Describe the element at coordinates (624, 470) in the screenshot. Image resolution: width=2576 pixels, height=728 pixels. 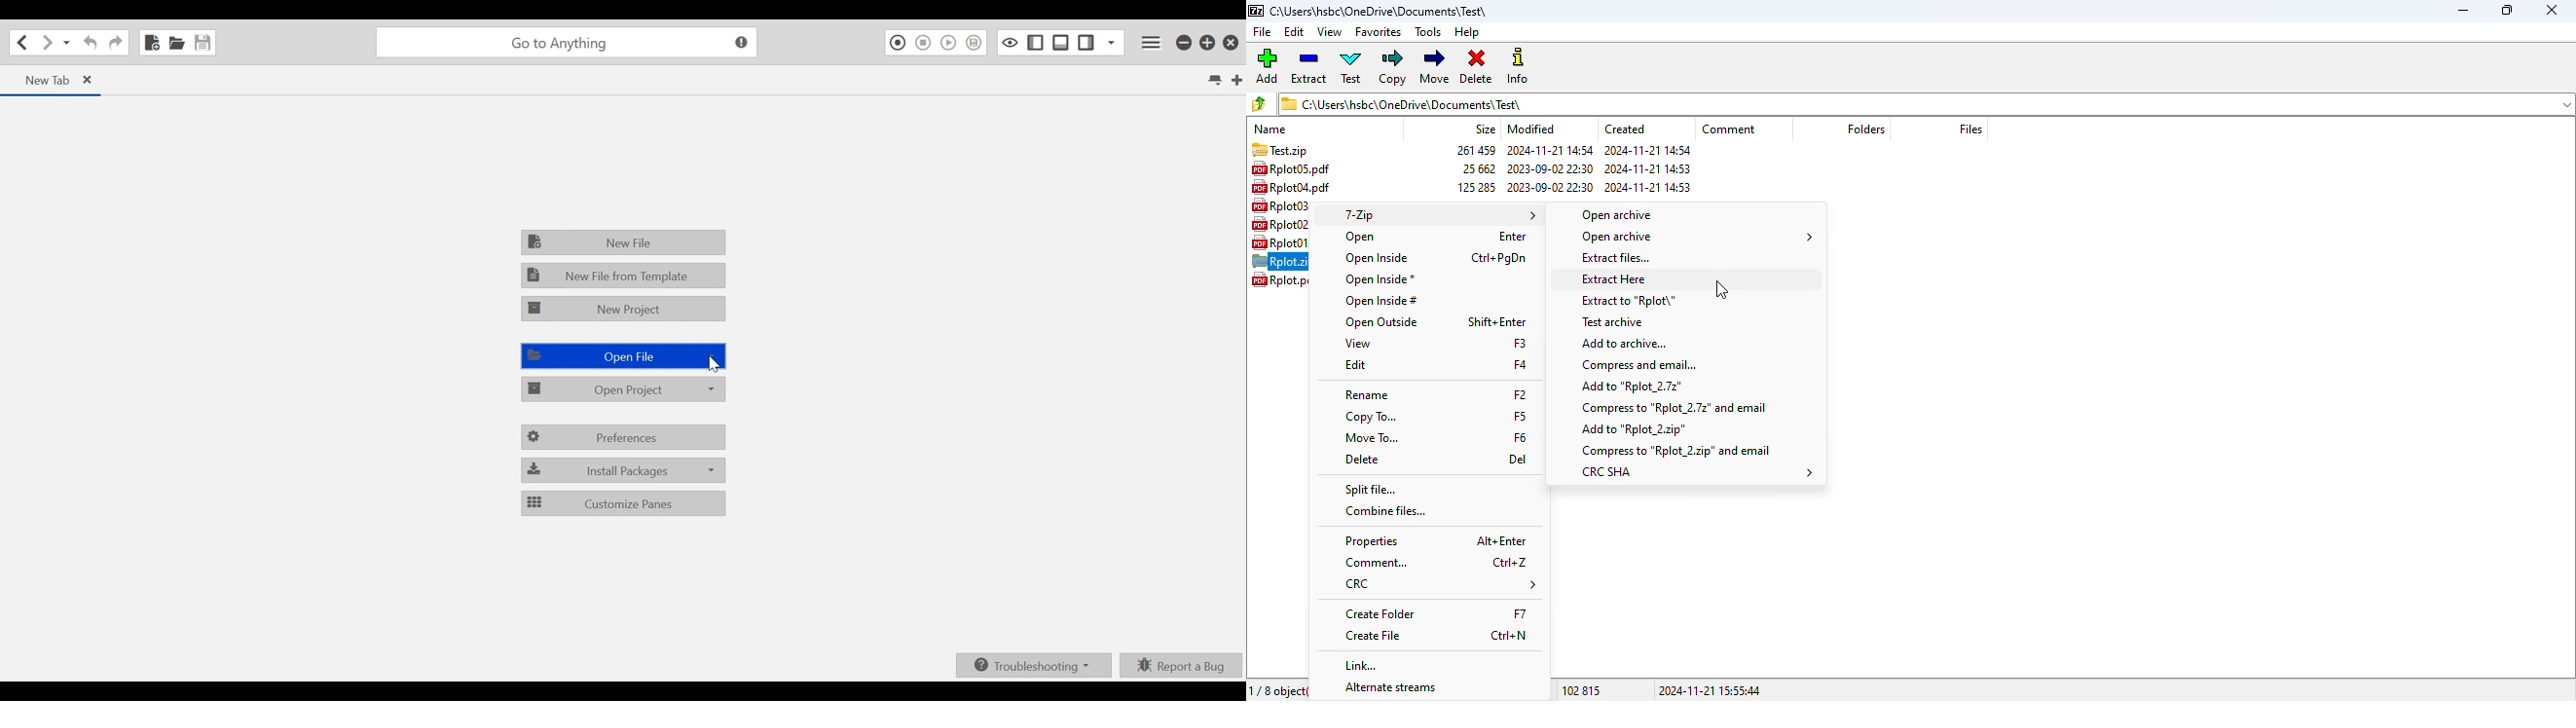
I see `Install packages` at that location.